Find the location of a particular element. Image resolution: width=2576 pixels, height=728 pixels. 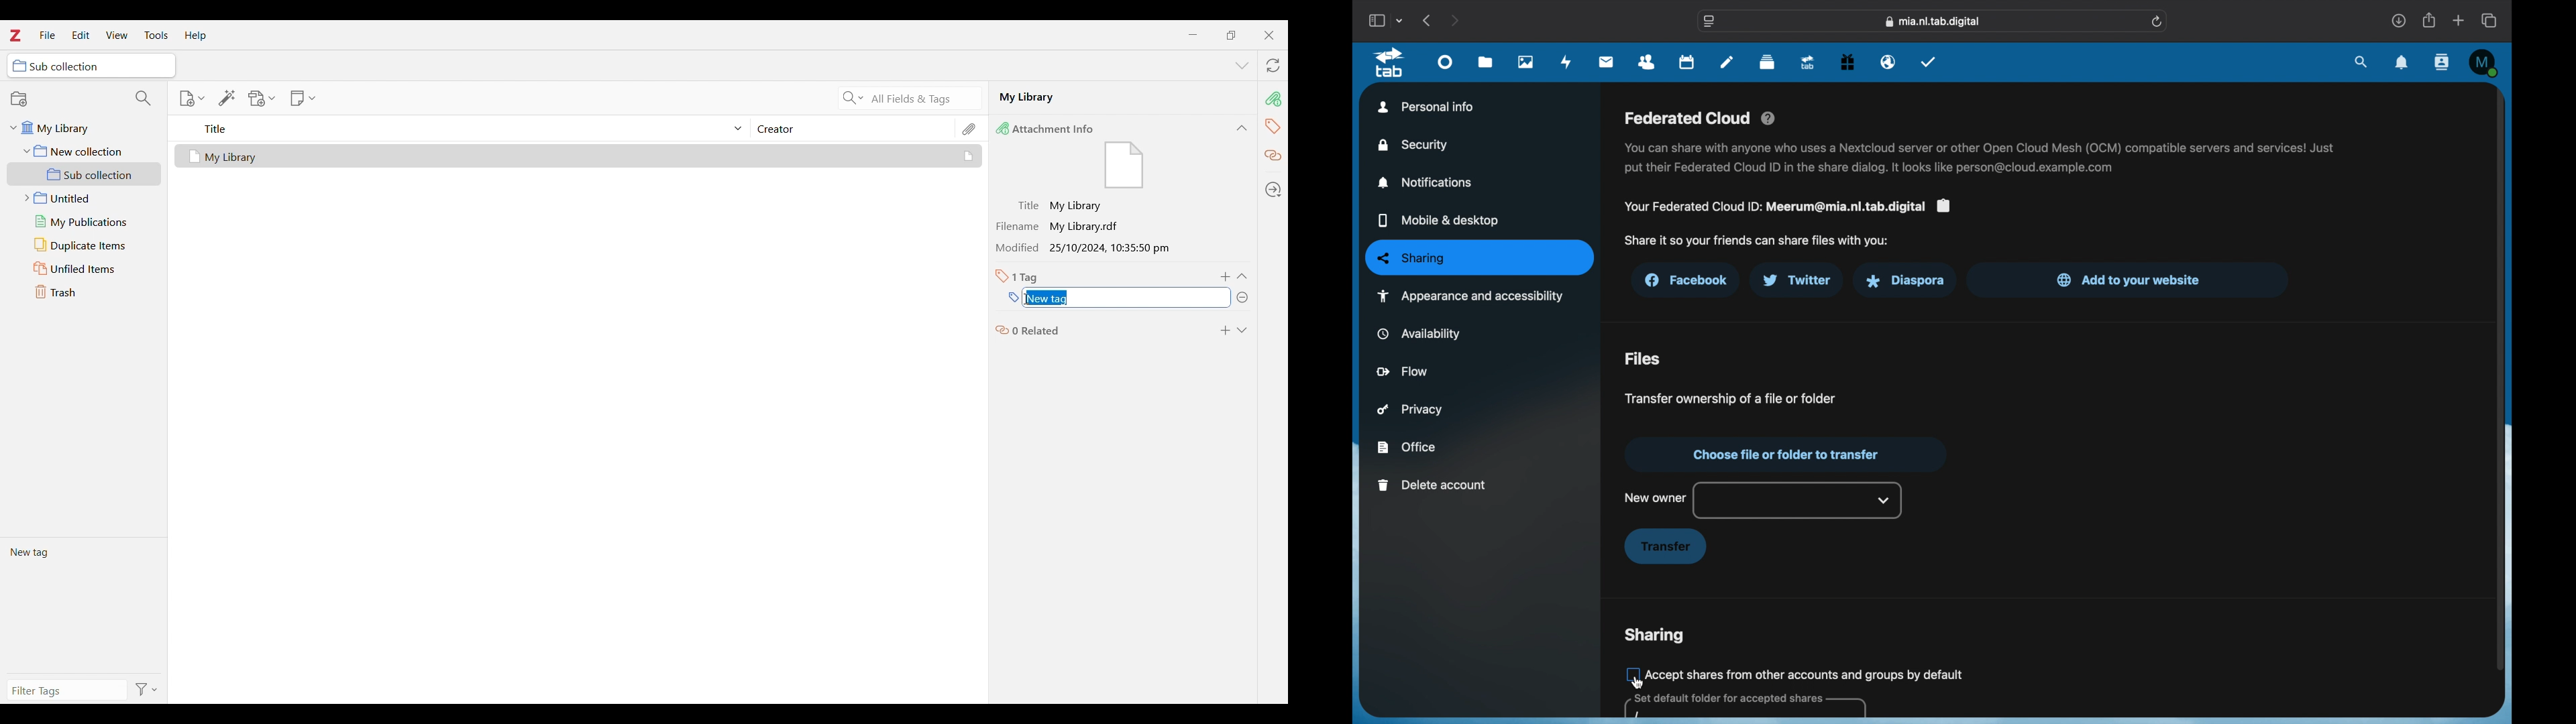

office is located at coordinates (1406, 447).